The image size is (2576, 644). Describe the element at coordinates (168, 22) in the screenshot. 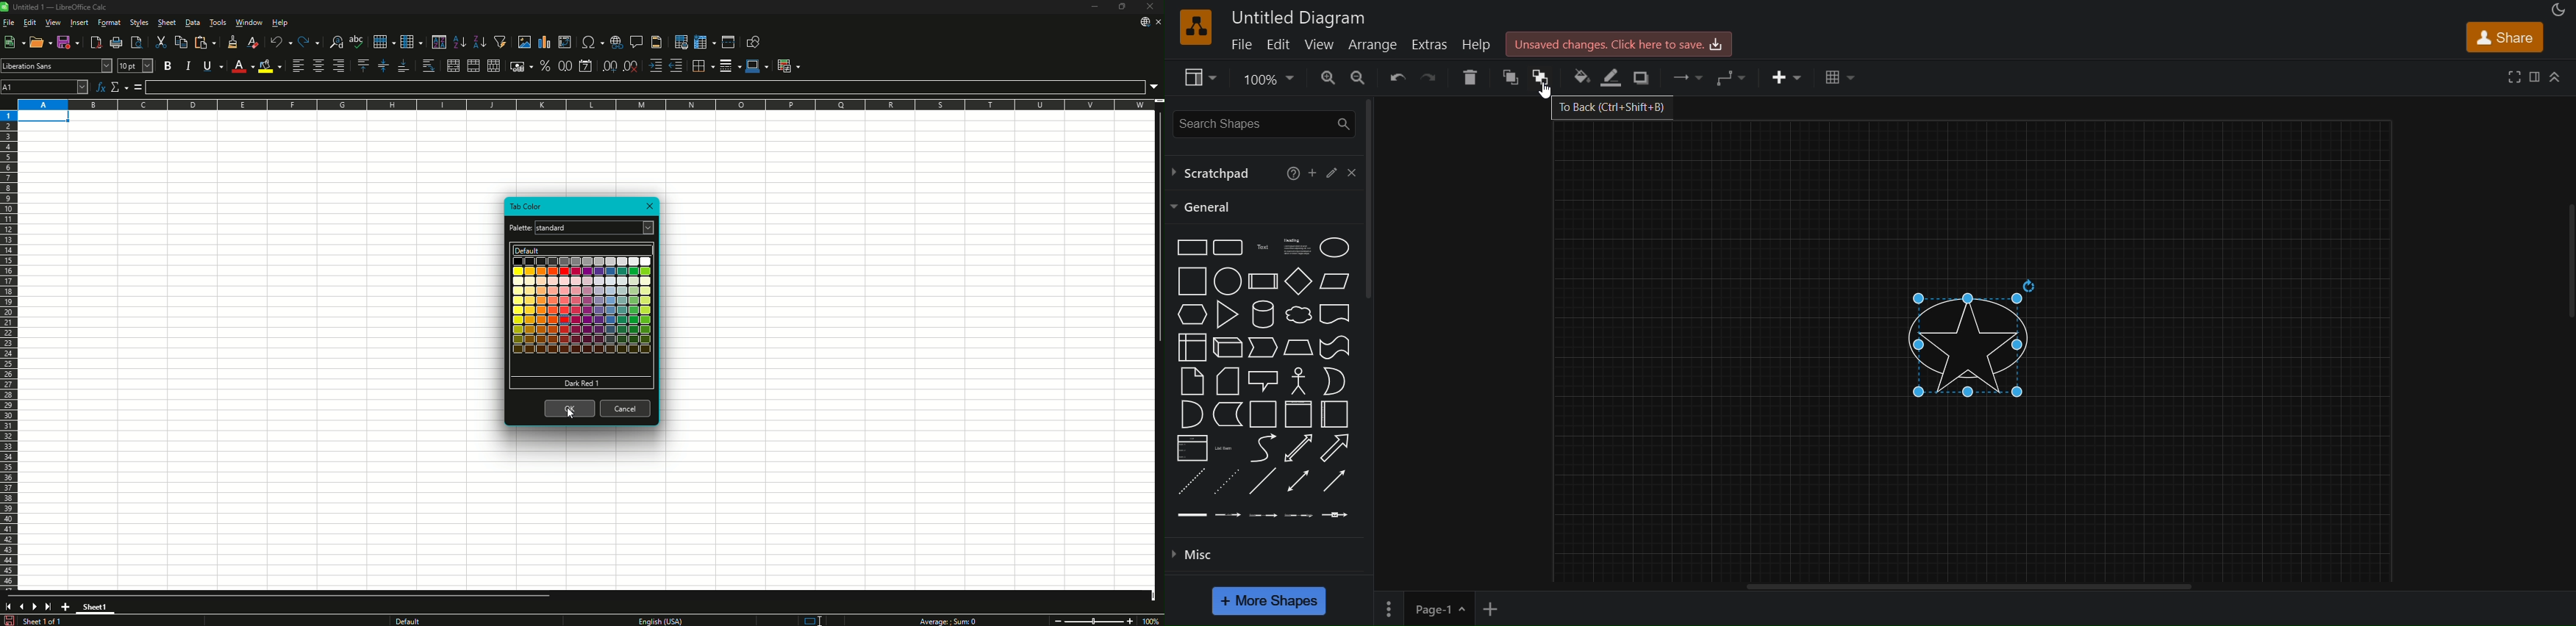

I see `Sheet` at that location.